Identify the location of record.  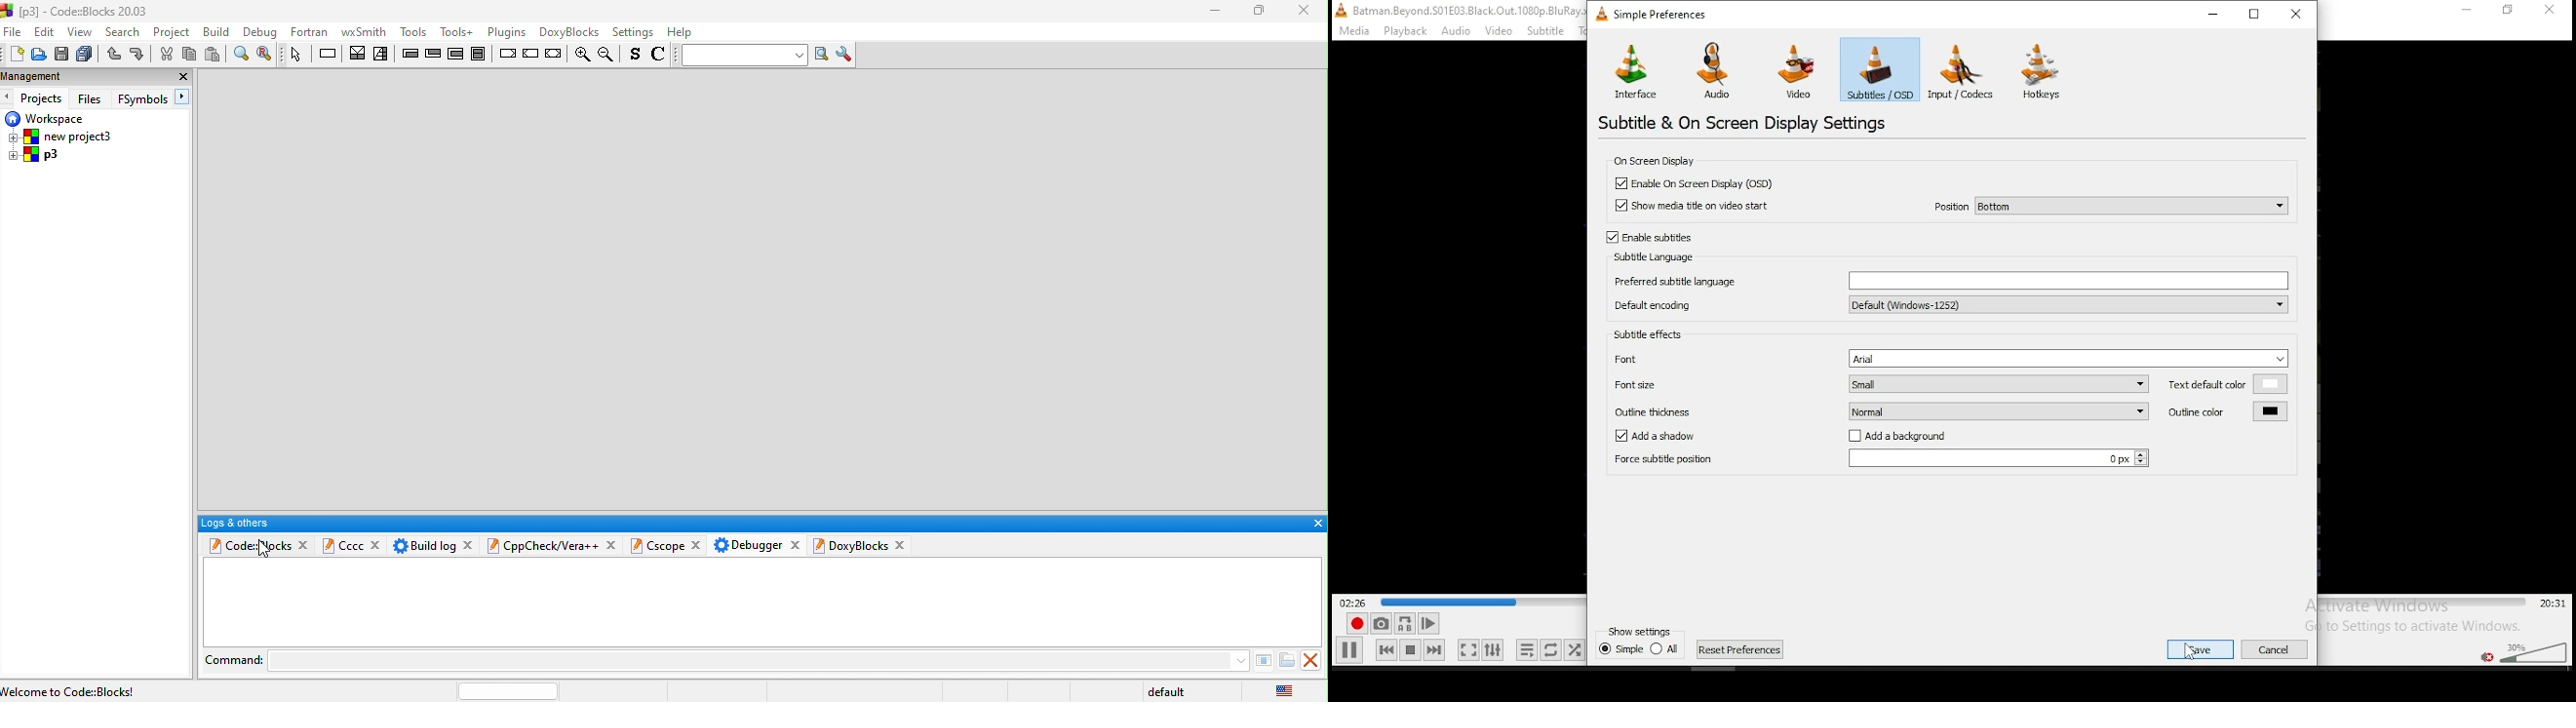
(1354, 624).